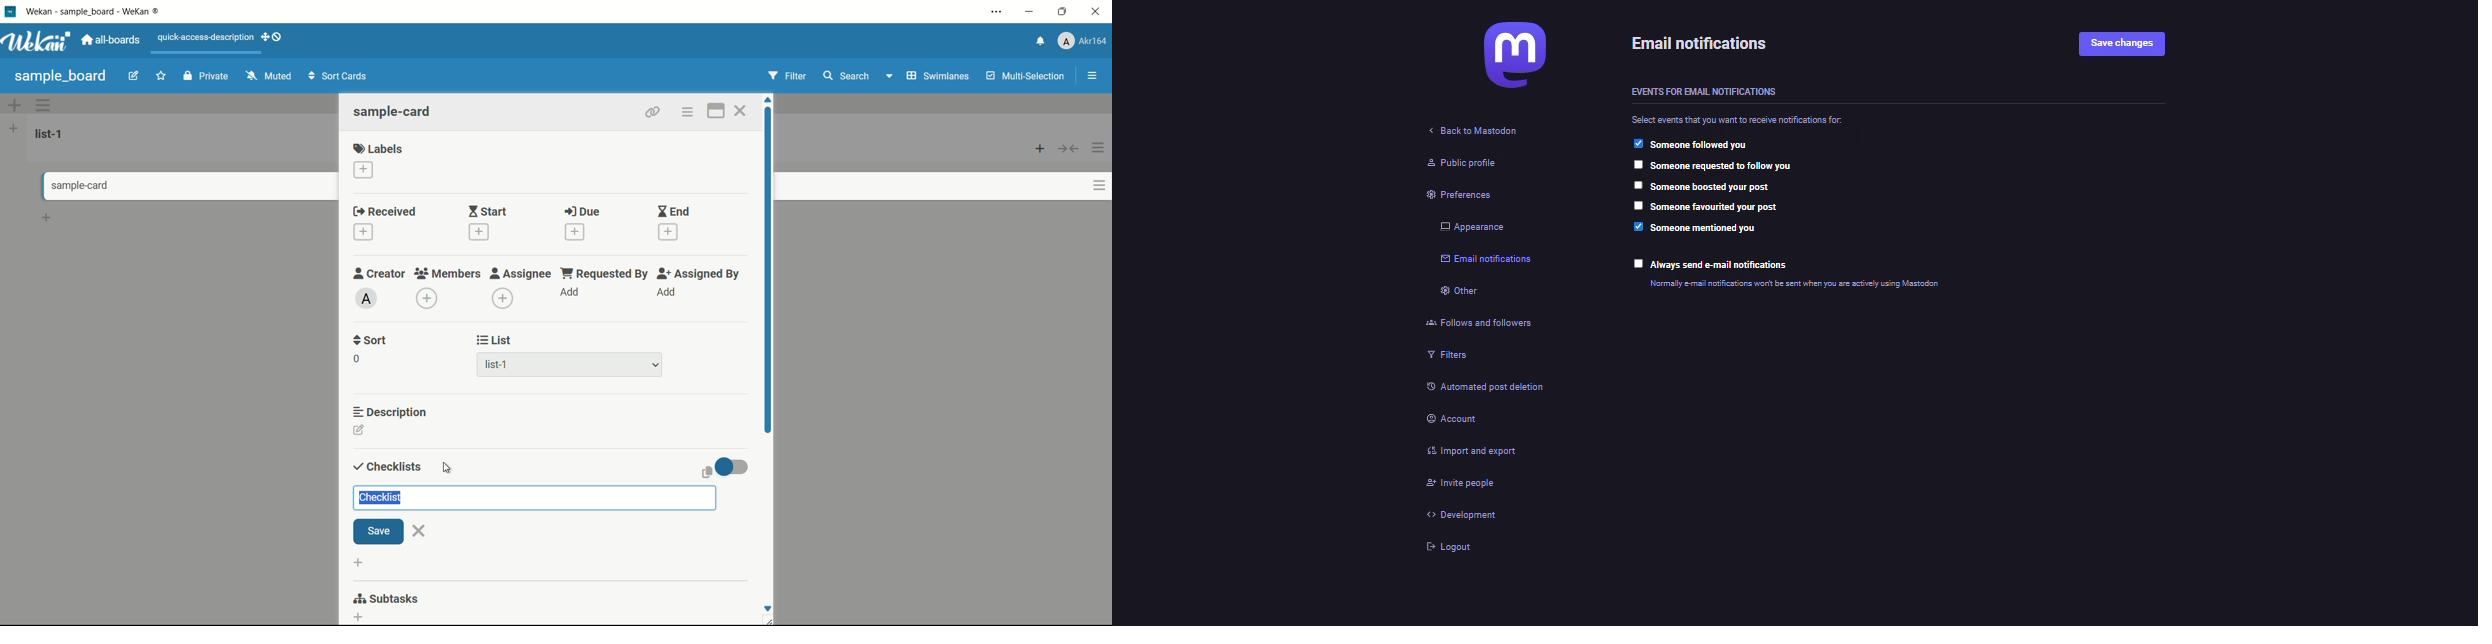  Describe the element at coordinates (378, 148) in the screenshot. I see `labels` at that location.